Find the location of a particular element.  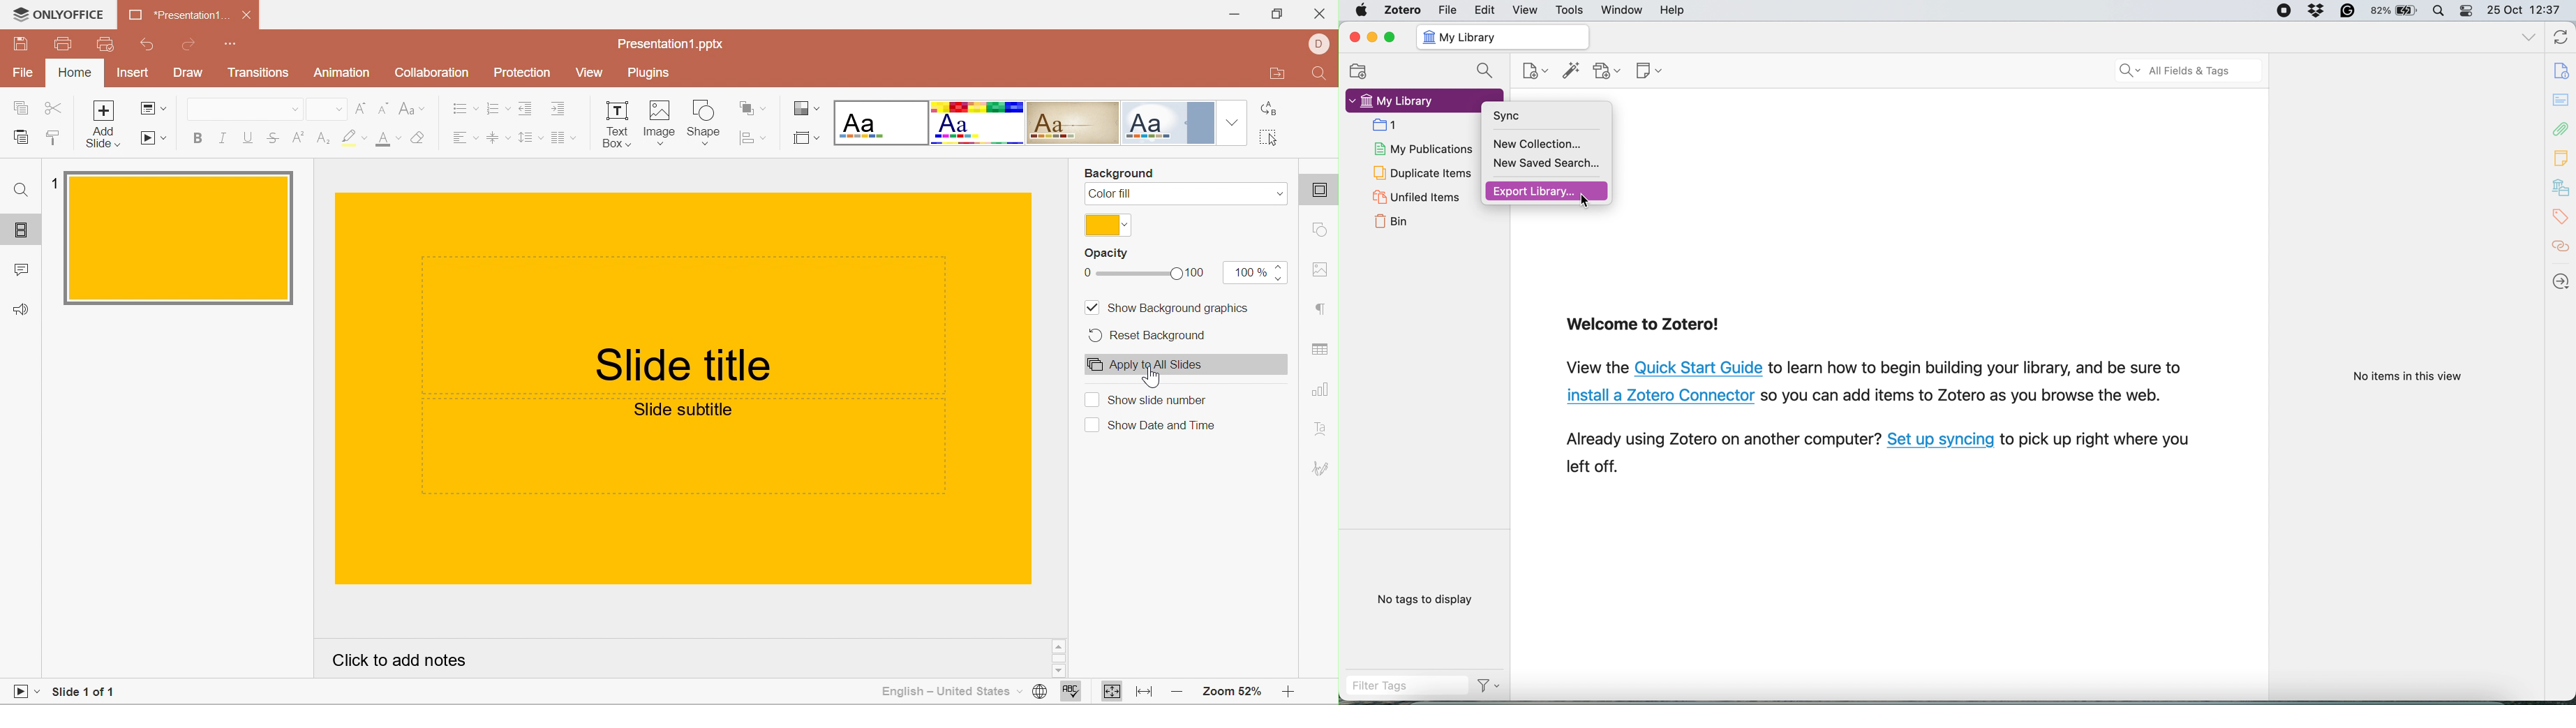

tags is located at coordinates (2562, 215).